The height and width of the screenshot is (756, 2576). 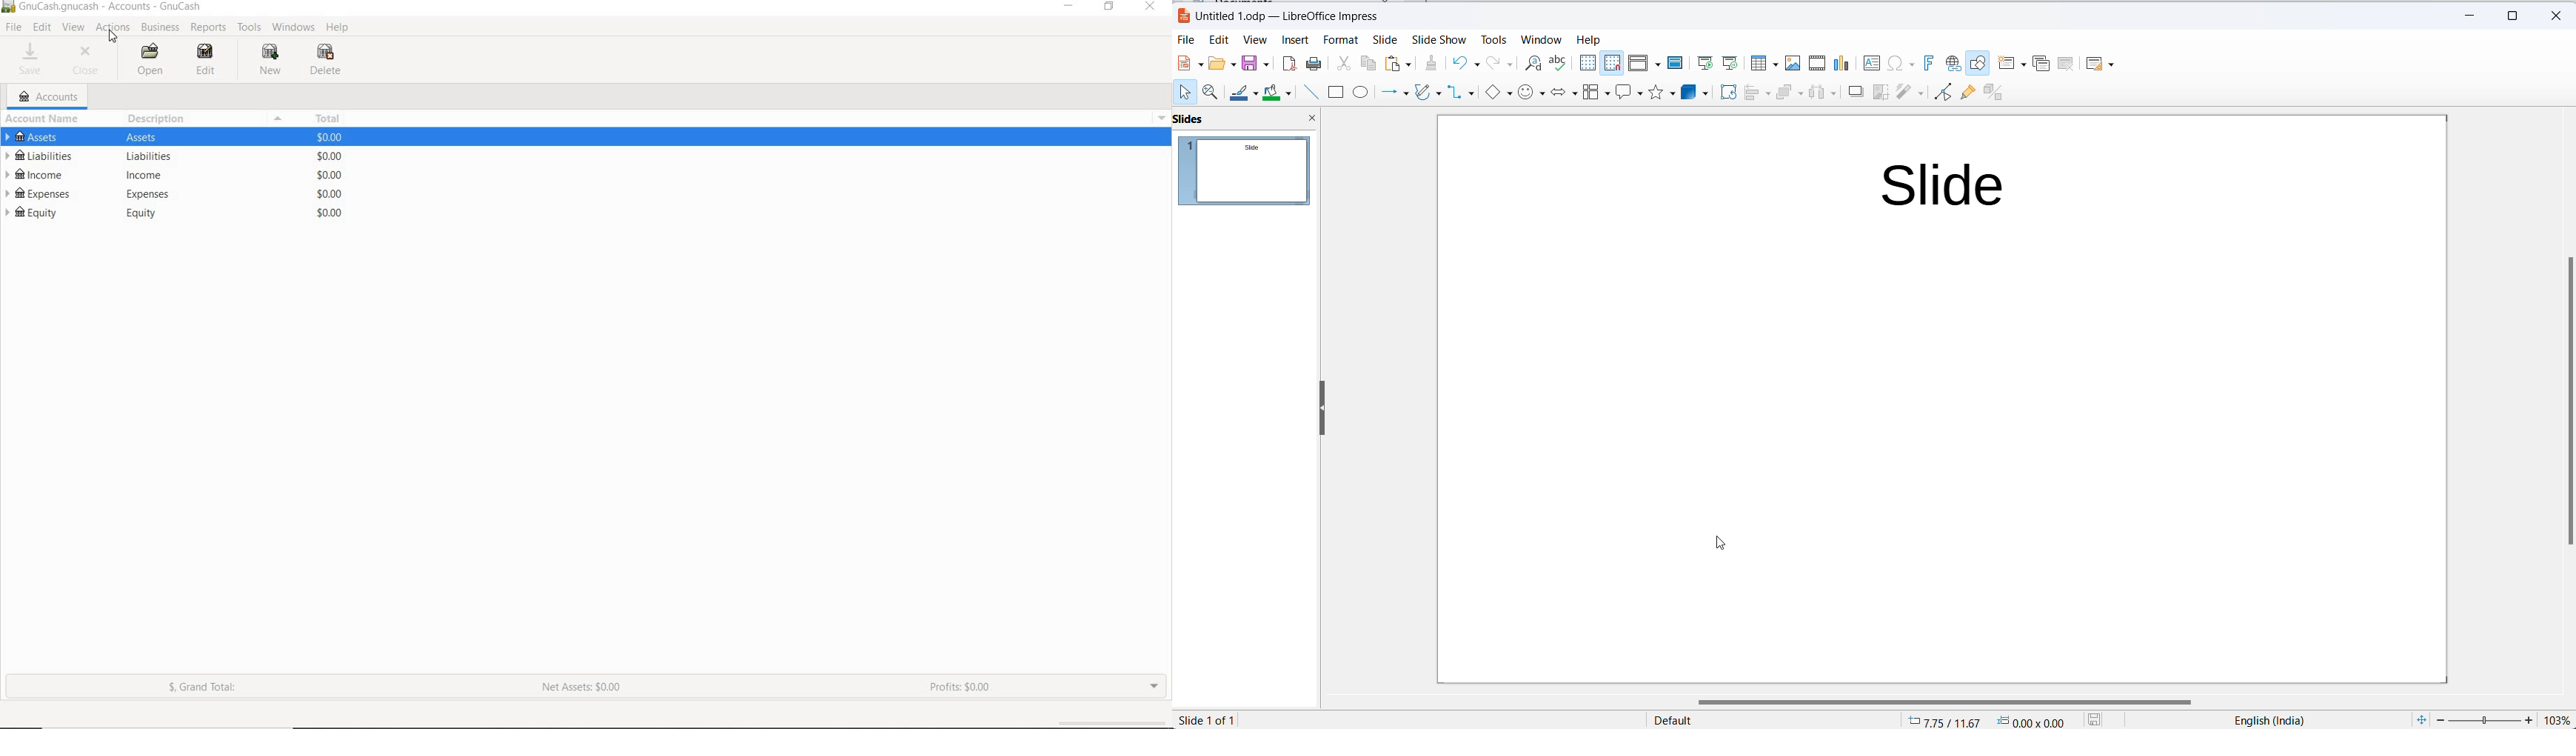 What do you see at coordinates (1070, 6) in the screenshot?
I see `MINIMIZE` at bounding box center [1070, 6].